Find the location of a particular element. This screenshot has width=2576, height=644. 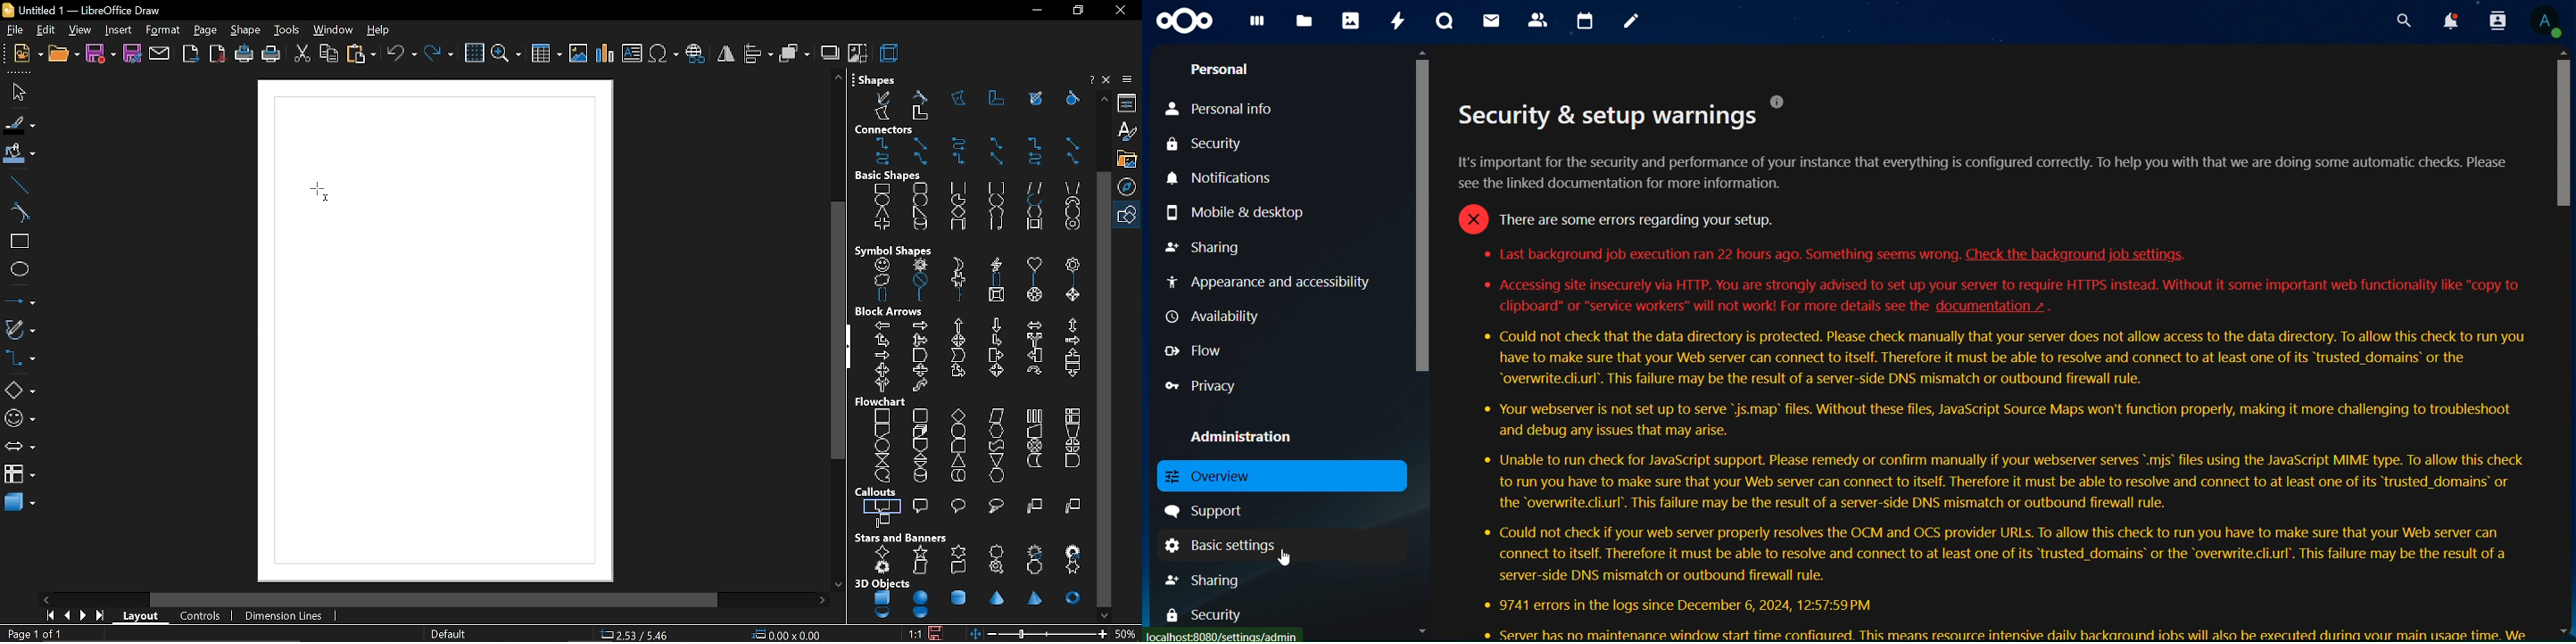

right arrow is located at coordinates (919, 325).